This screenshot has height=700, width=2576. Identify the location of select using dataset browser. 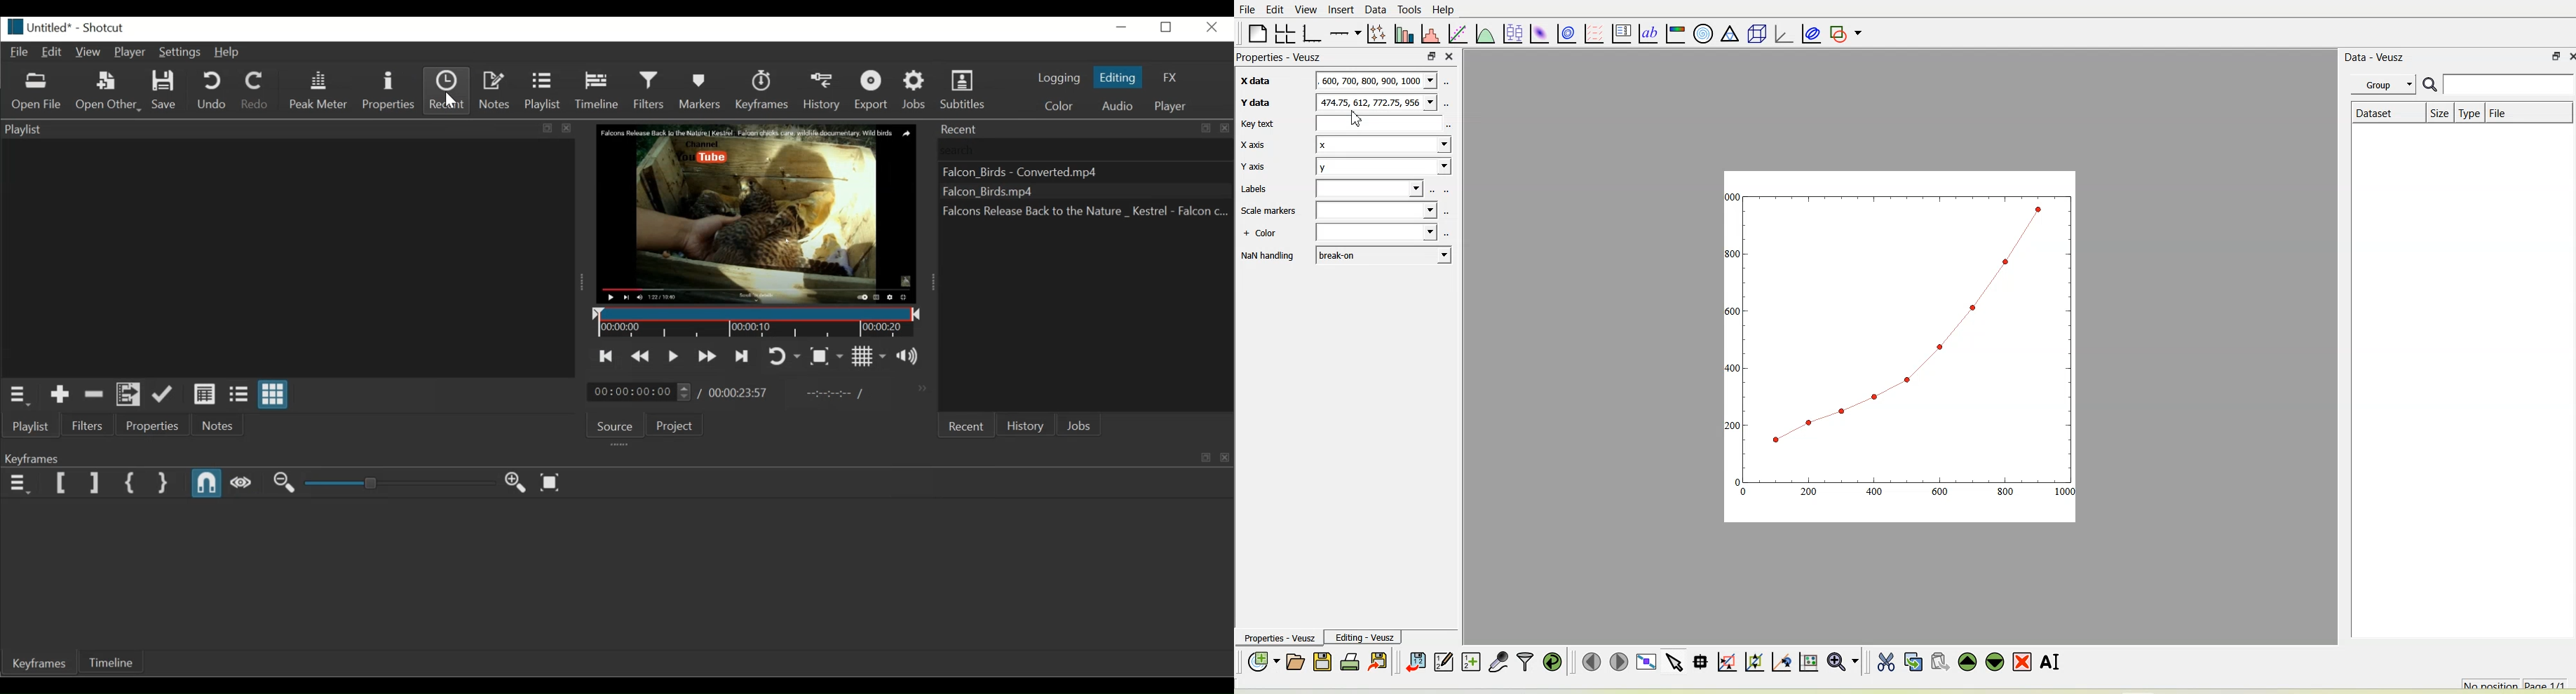
(1448, 190).